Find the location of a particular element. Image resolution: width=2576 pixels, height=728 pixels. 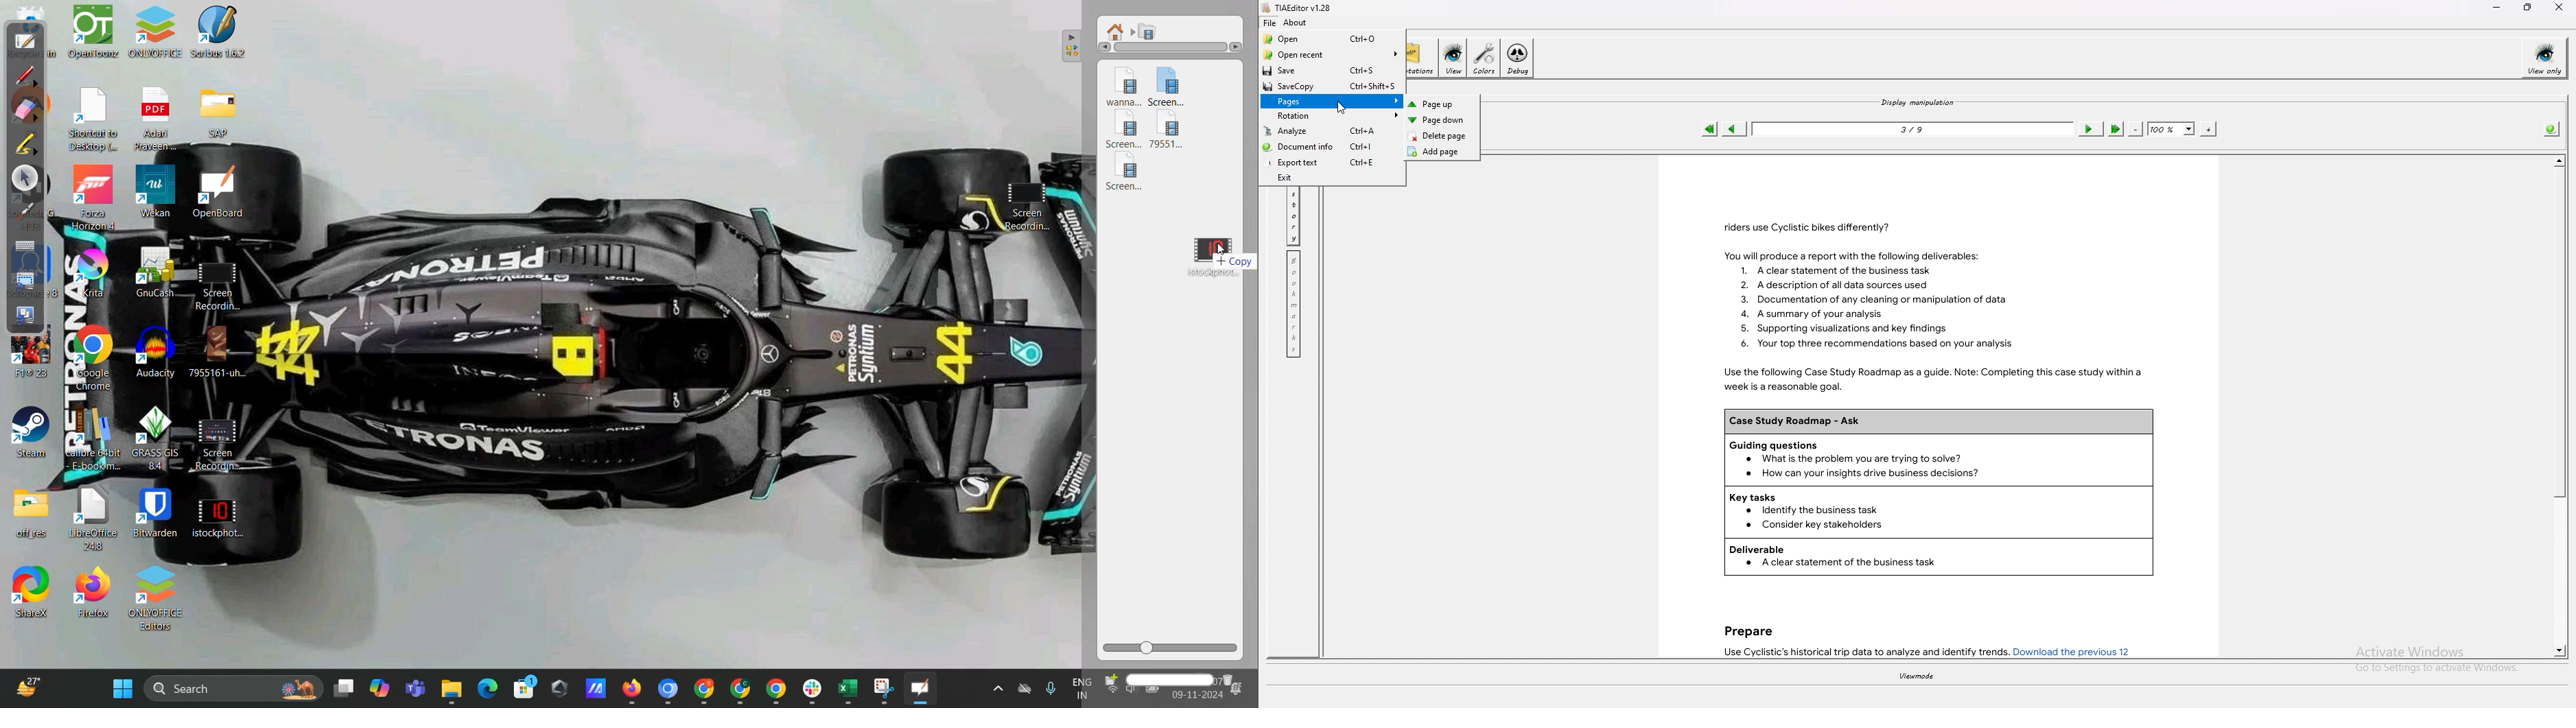

7955161-uh is located at coordinates (220, 351).